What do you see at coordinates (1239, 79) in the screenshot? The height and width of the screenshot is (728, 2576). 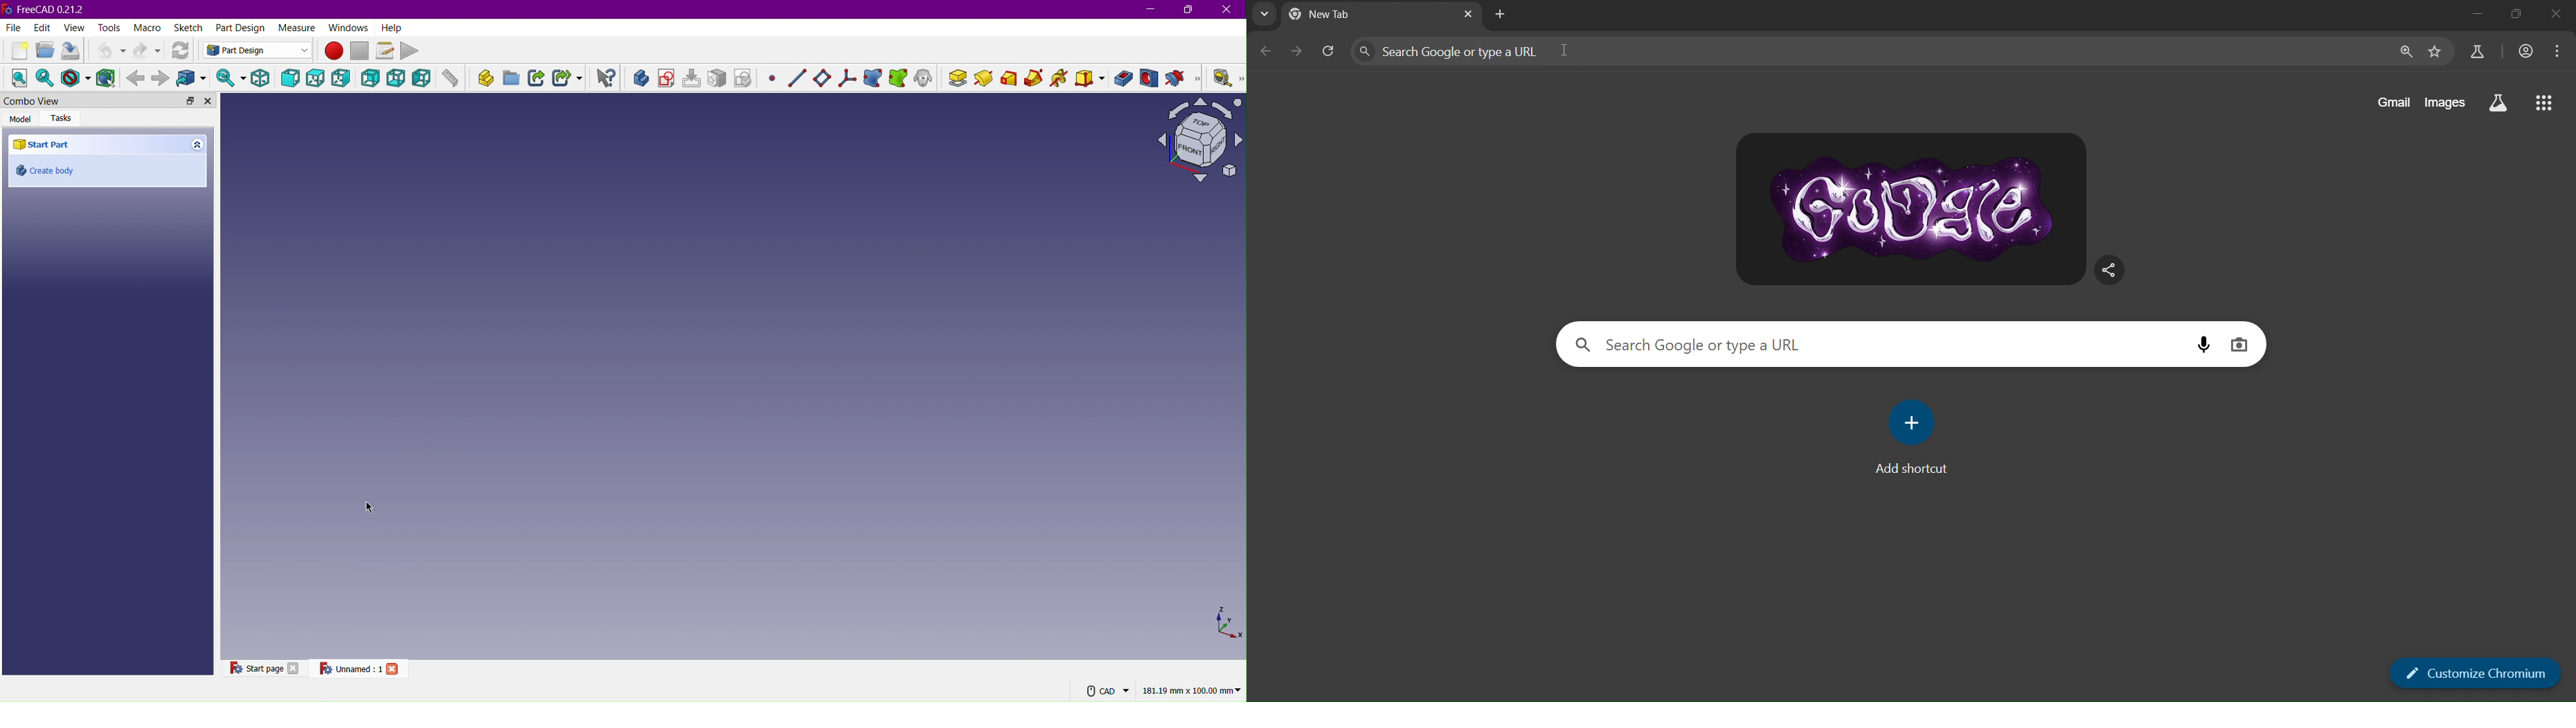 I see `more tools` at bounding box center [1239, 79].